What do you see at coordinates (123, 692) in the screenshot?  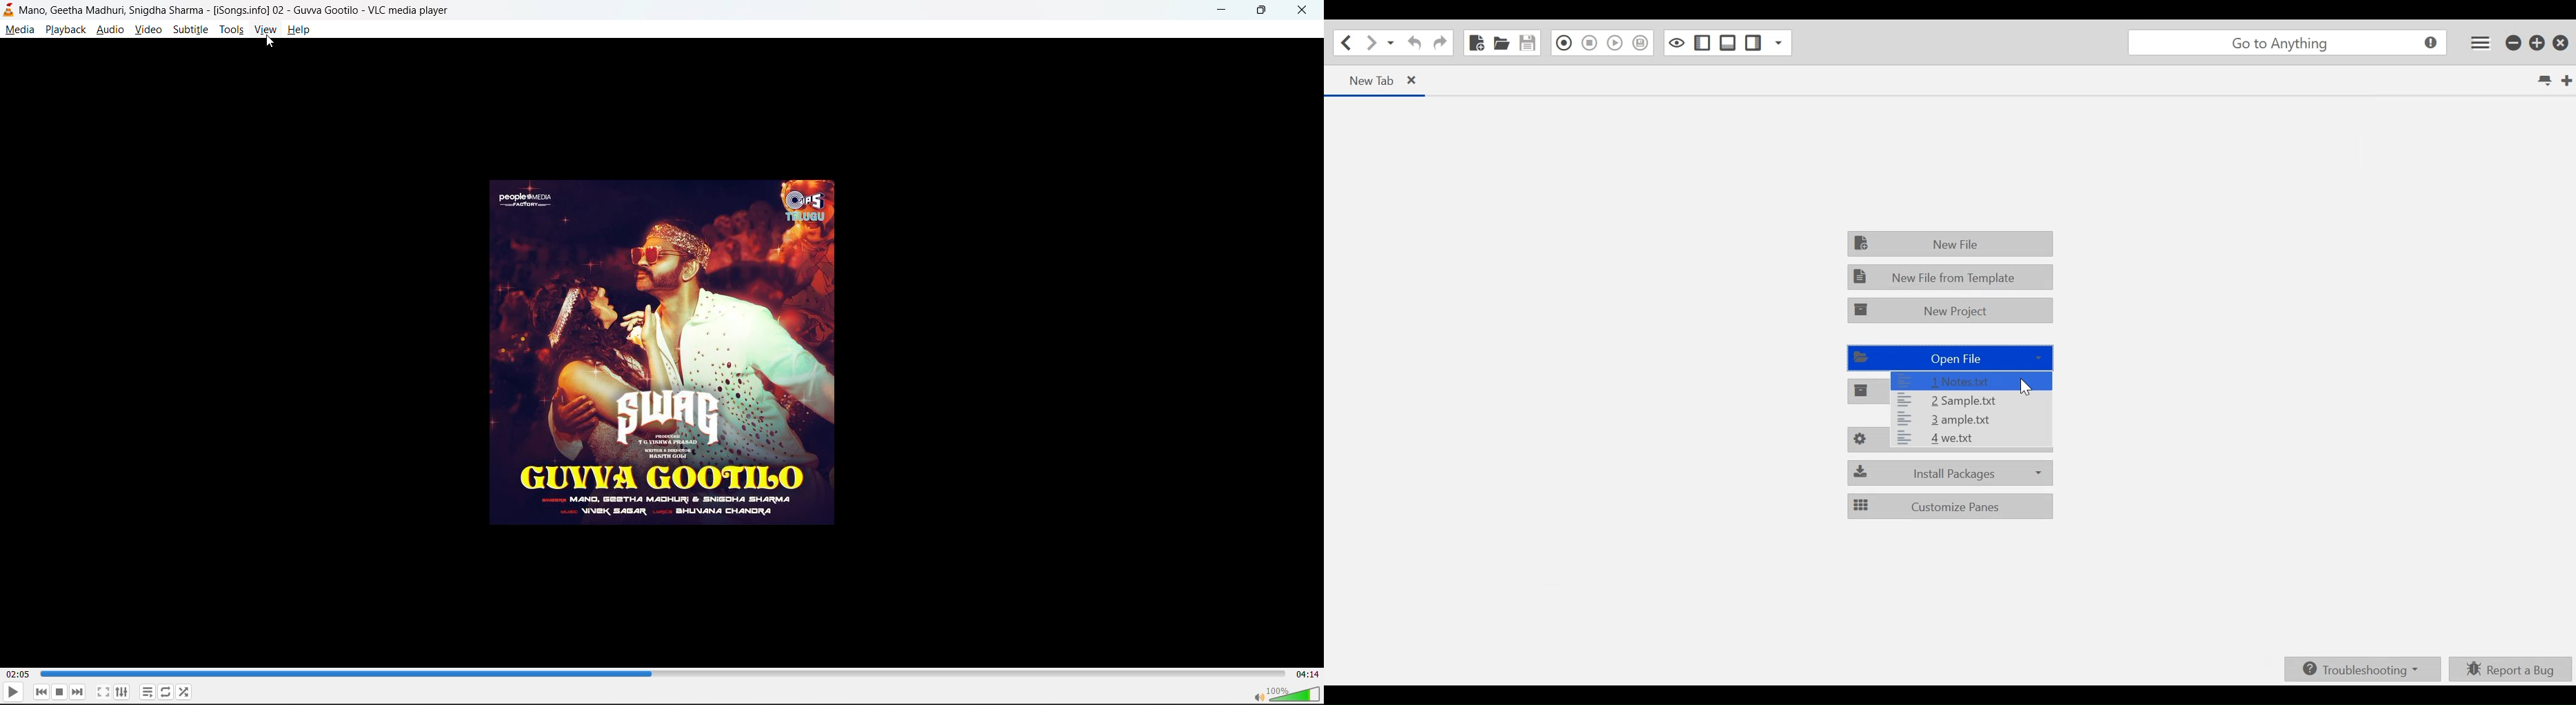 I see `settings` at bounding box center [123, 692].